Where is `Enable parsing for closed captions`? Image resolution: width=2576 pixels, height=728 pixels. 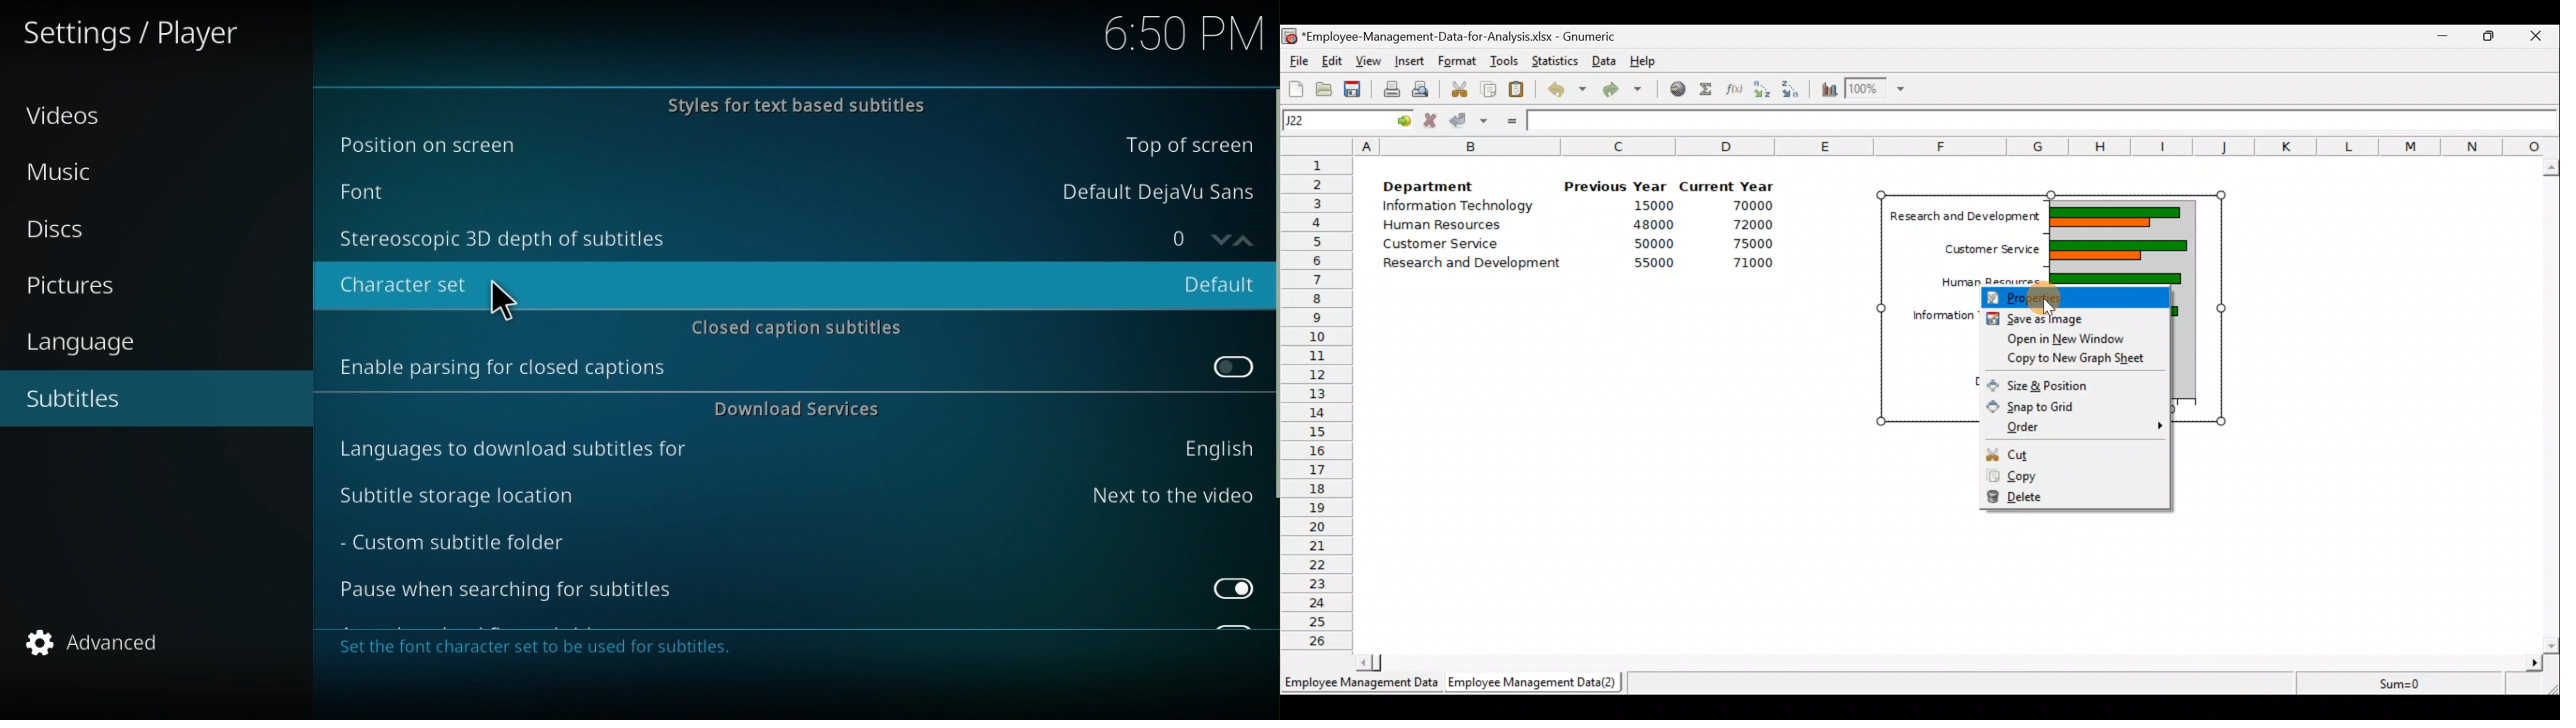 Enable parsing for closed captions is located at coordinates (793, 372).